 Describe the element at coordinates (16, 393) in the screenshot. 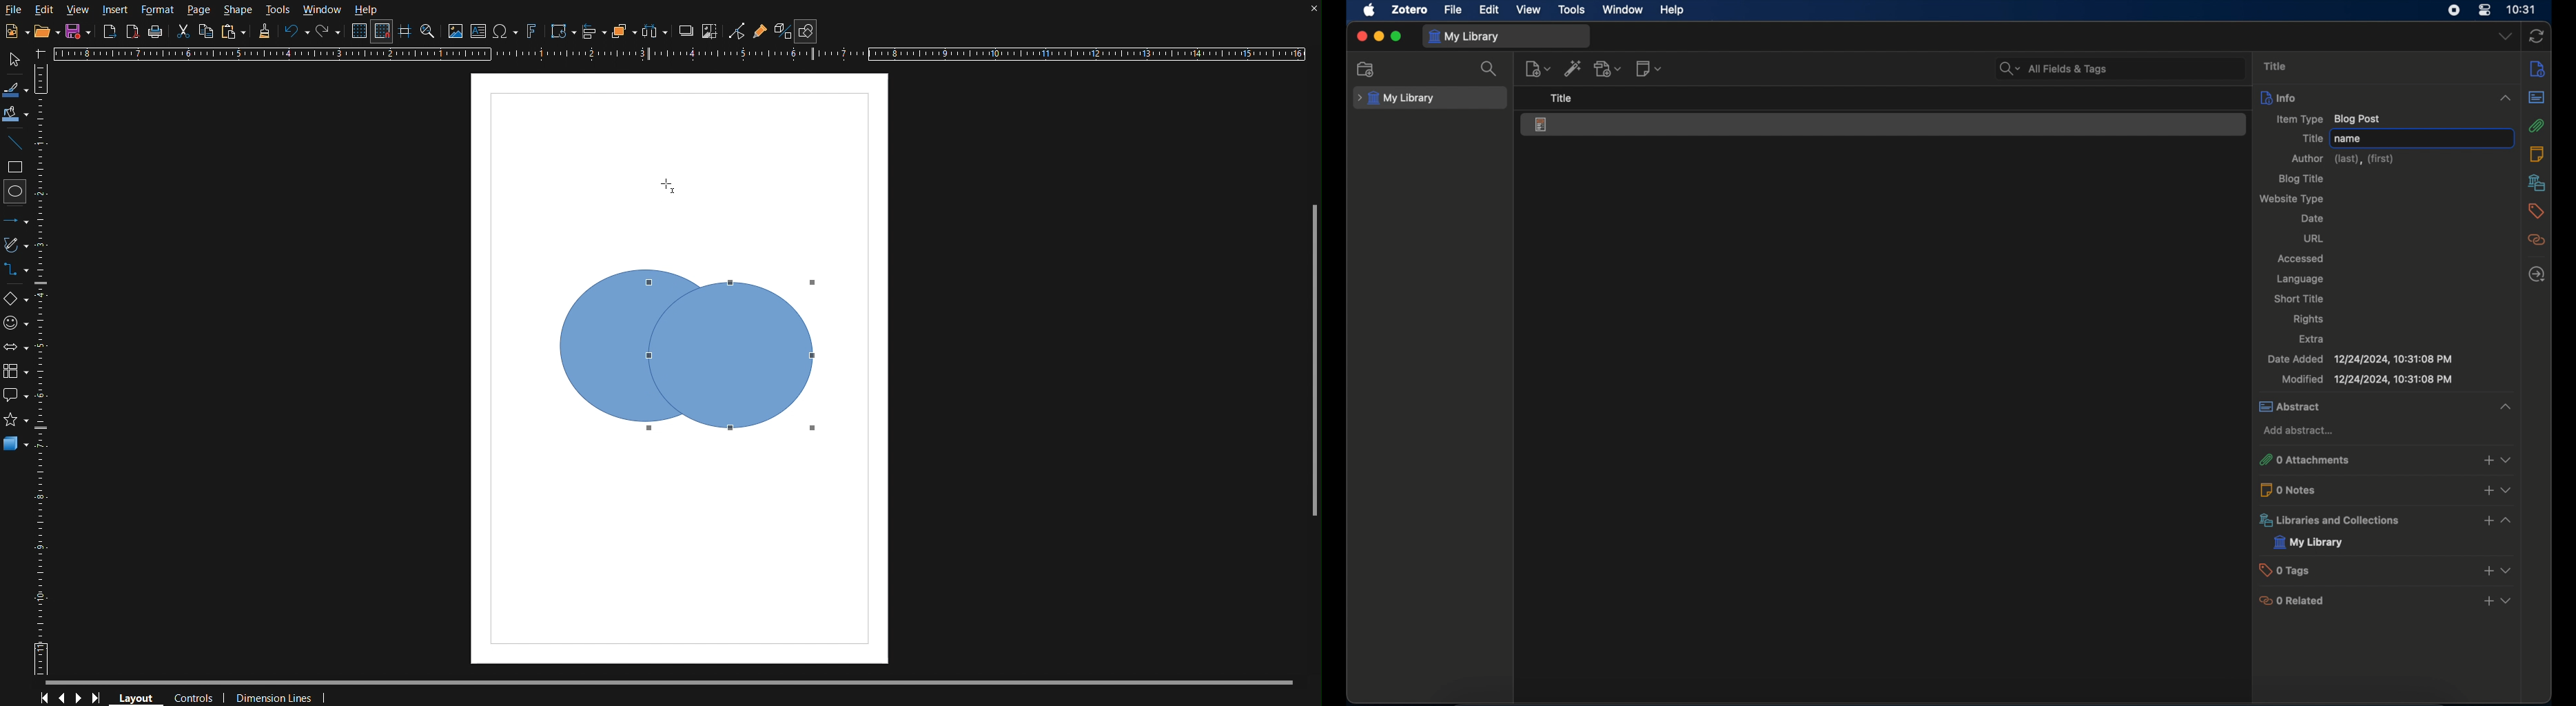

I see `Callout Shapes` at that location.